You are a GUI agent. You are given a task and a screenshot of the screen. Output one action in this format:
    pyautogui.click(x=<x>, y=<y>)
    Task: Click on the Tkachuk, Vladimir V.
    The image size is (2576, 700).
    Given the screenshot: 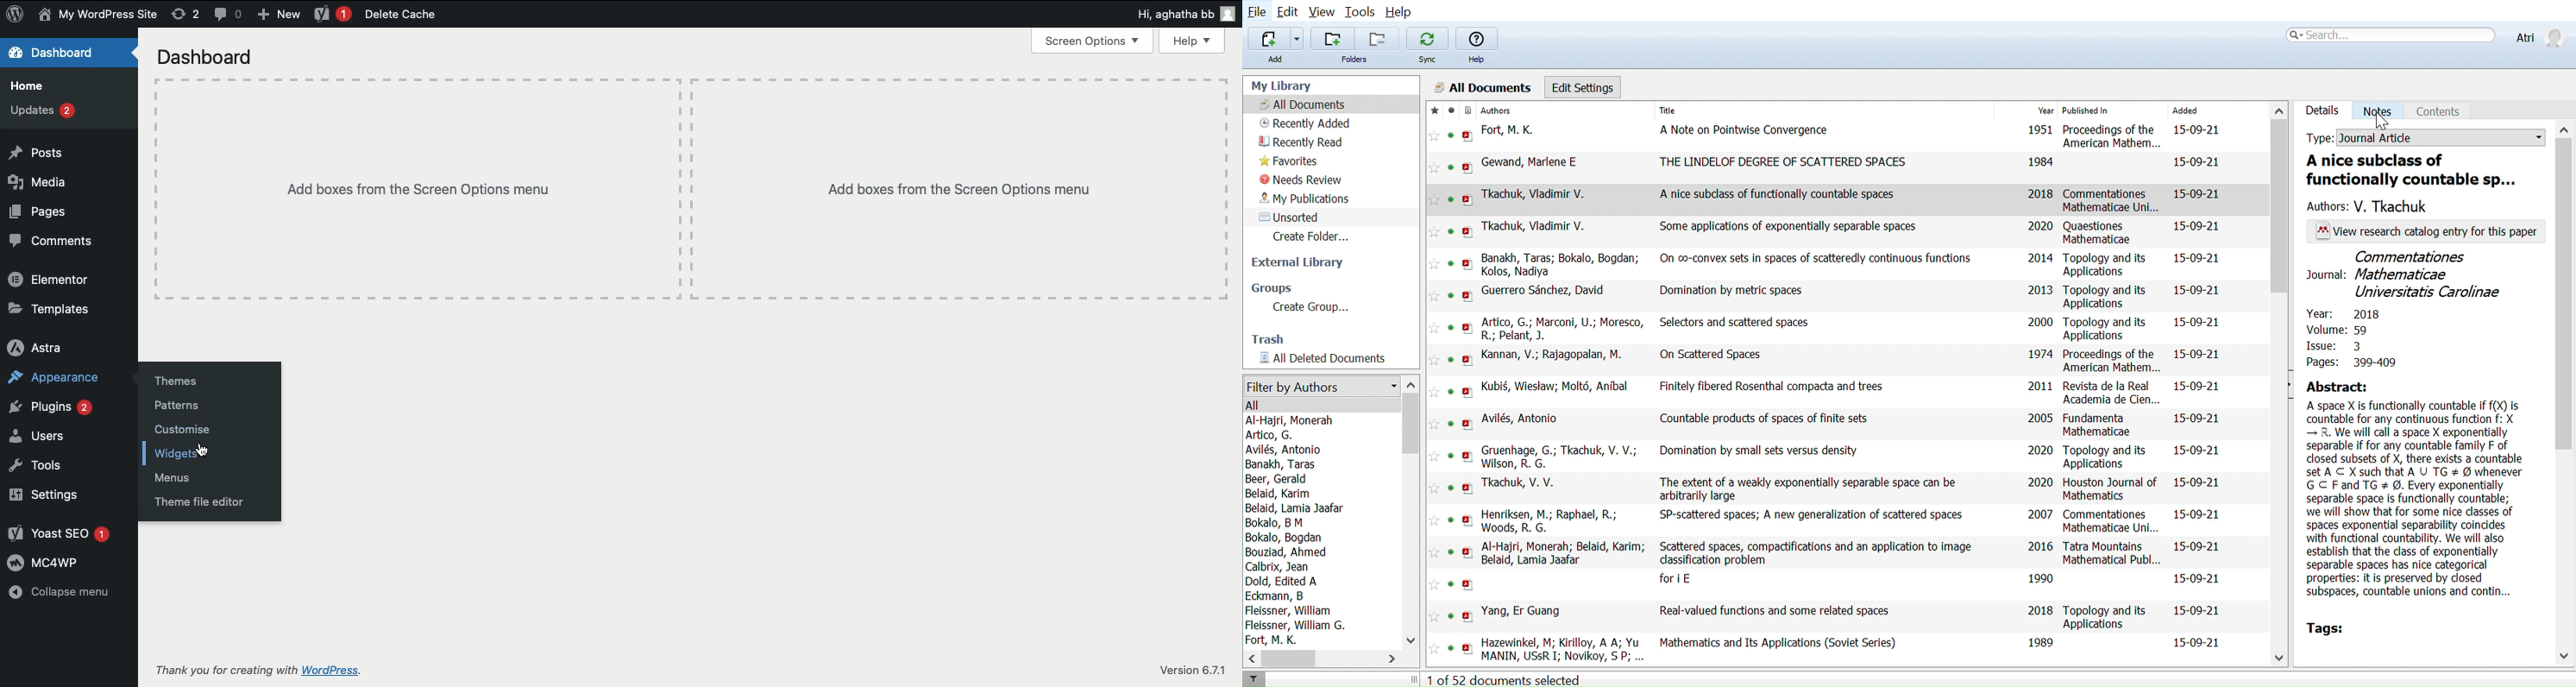 What is the action you would take?
    pyautogui.click(x=1534, y=226)
    